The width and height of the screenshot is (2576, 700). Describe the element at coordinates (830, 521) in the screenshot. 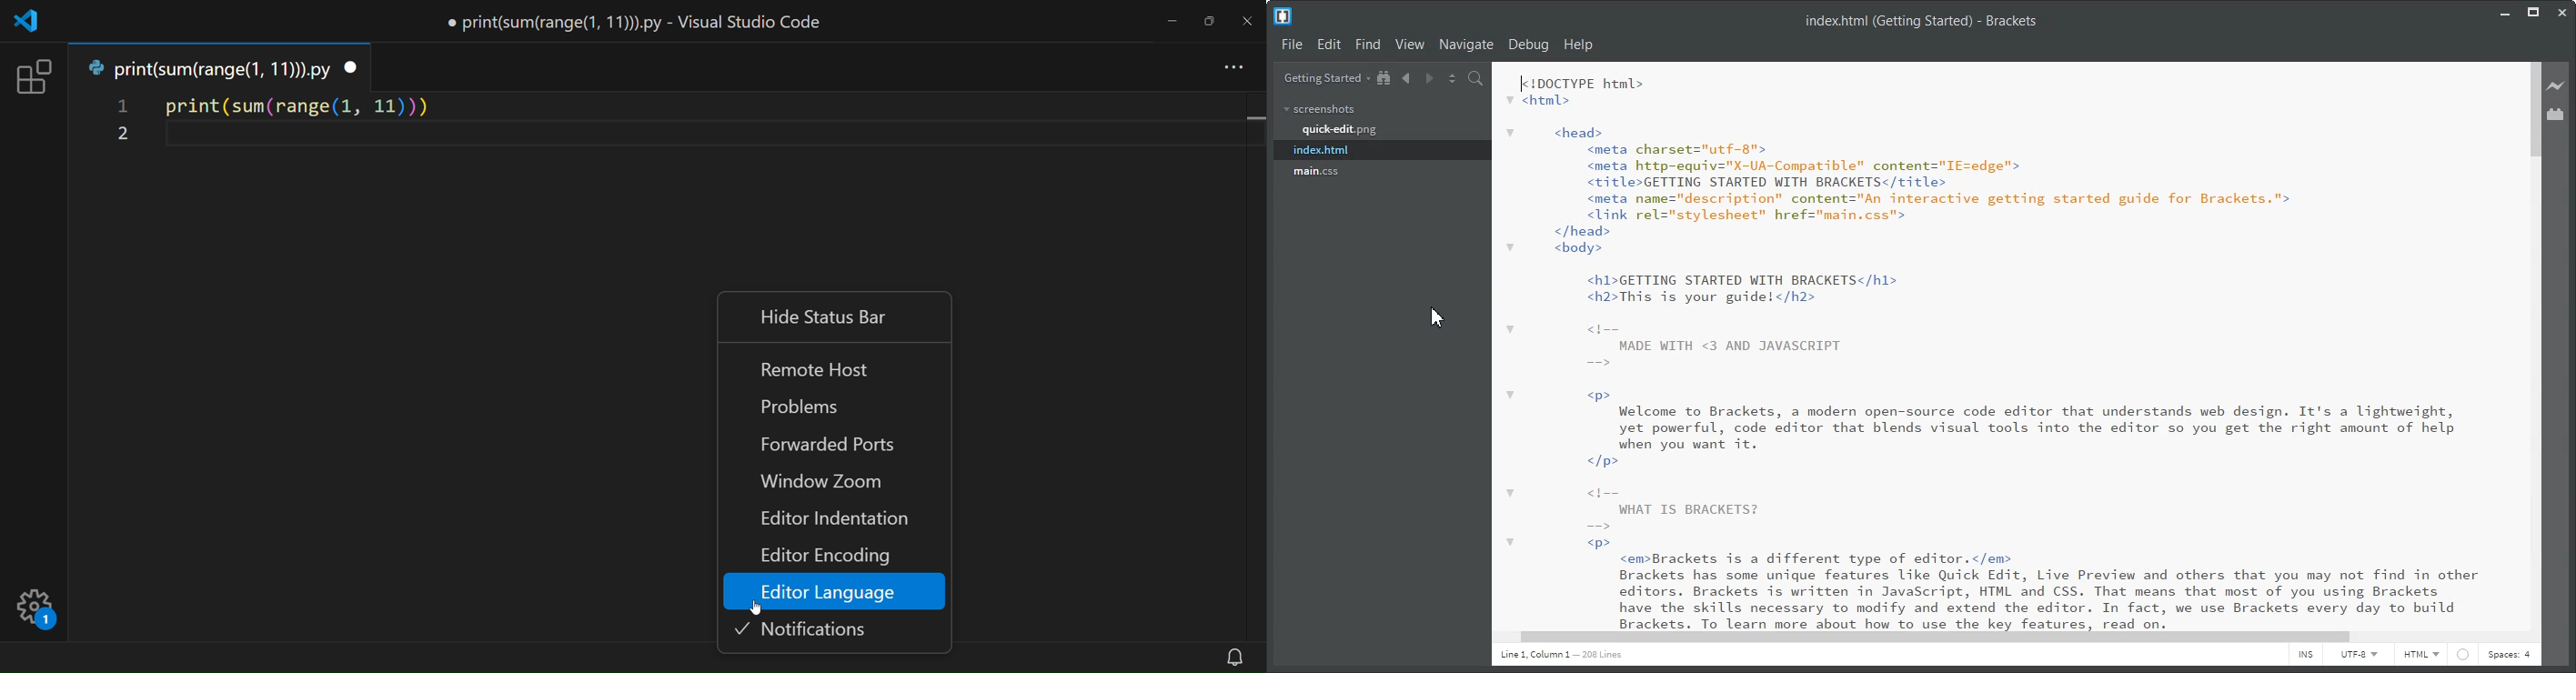

I see `editor information` at that location.